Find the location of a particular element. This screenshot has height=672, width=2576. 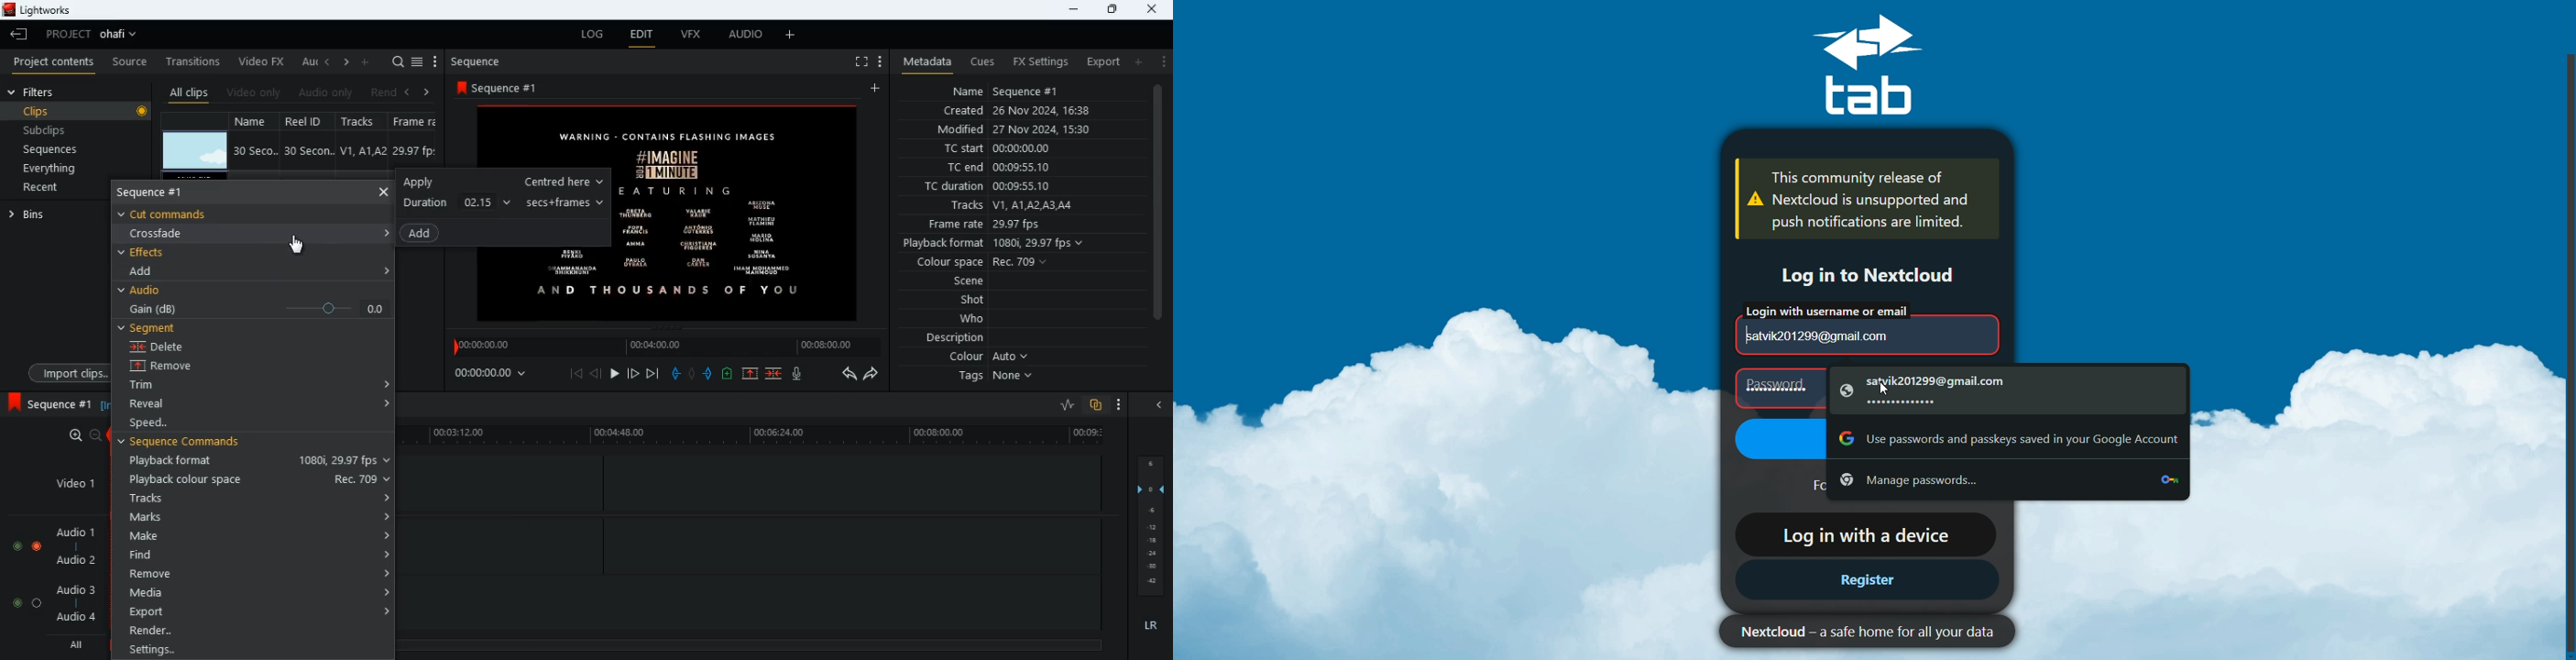

tc duration is located at coordinates (1000, 186).